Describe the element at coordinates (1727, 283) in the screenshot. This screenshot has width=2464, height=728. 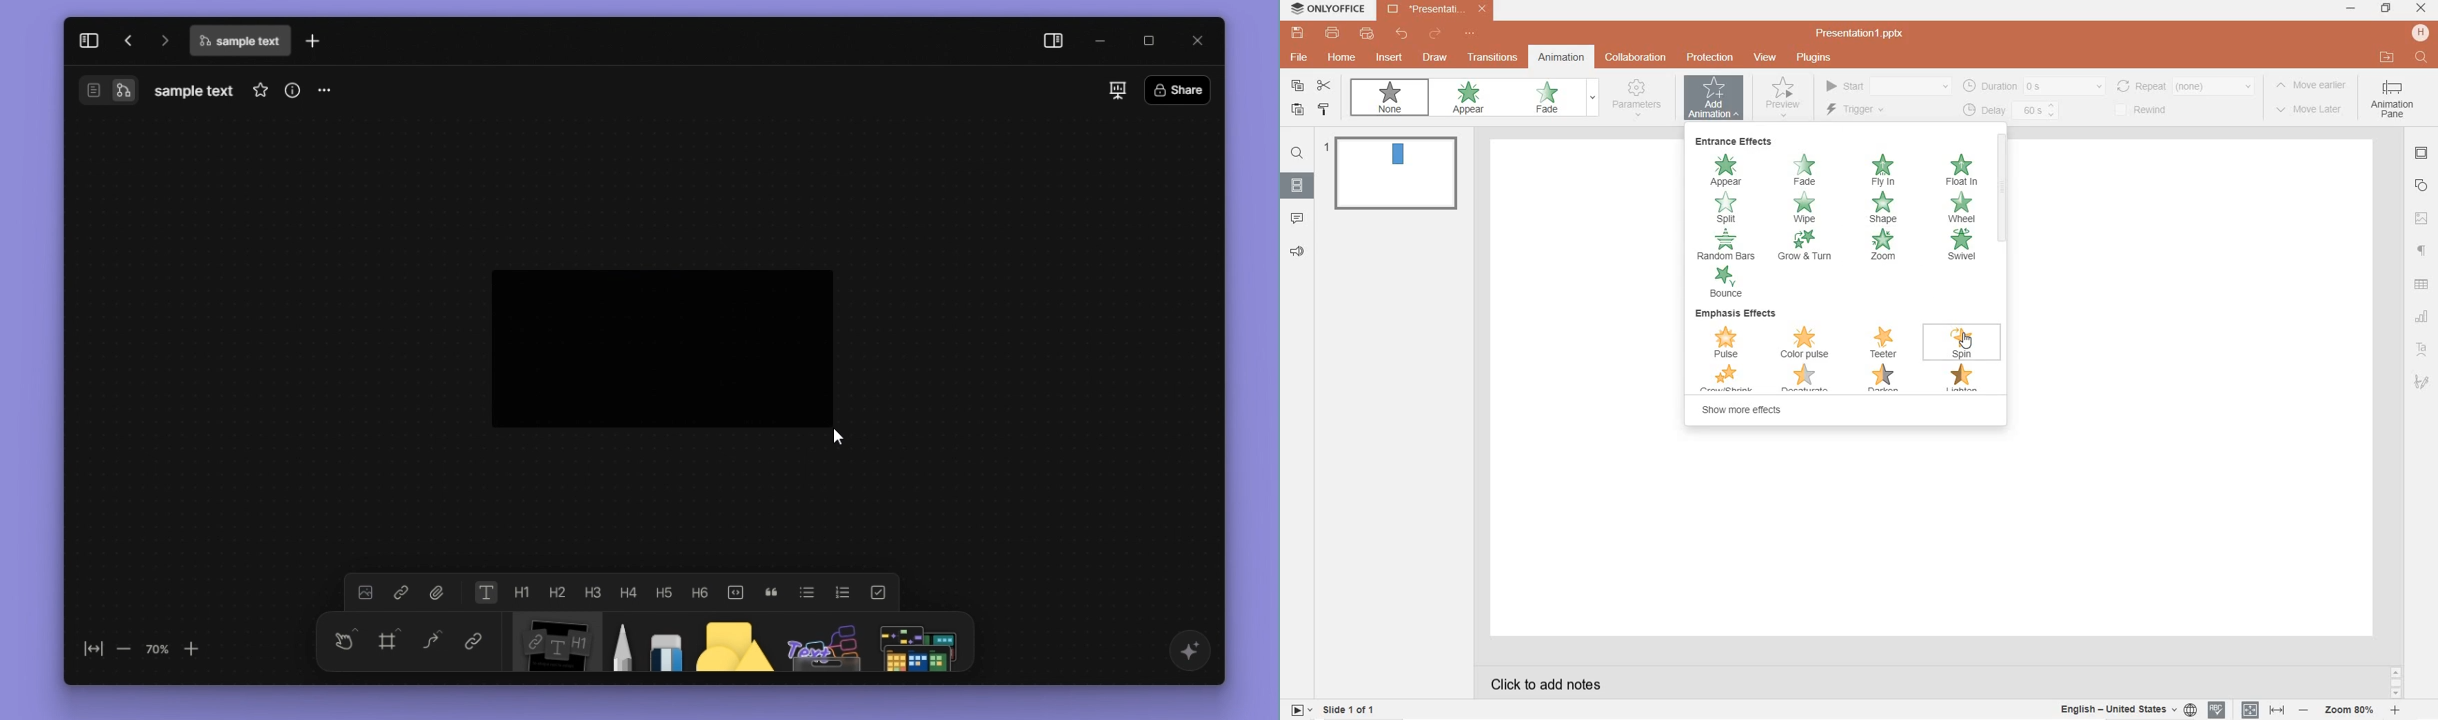
I see `bounce` at that location.